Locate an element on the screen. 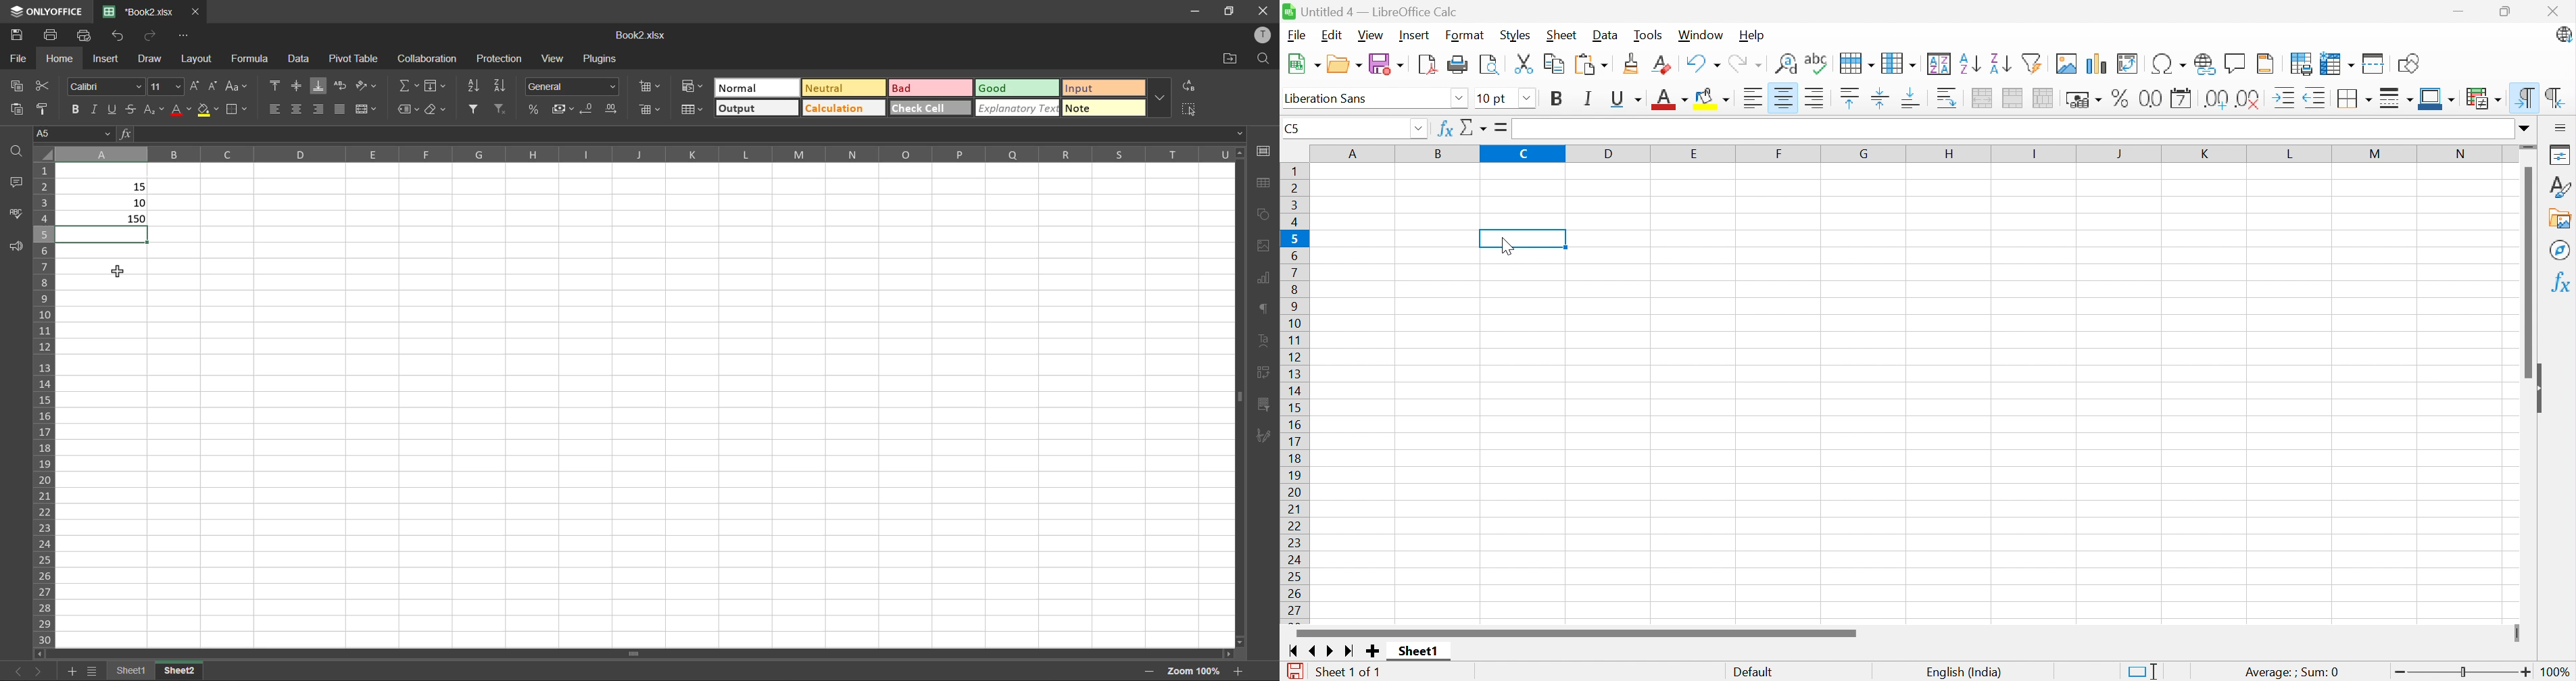  save is located at coordinates (16, 31).